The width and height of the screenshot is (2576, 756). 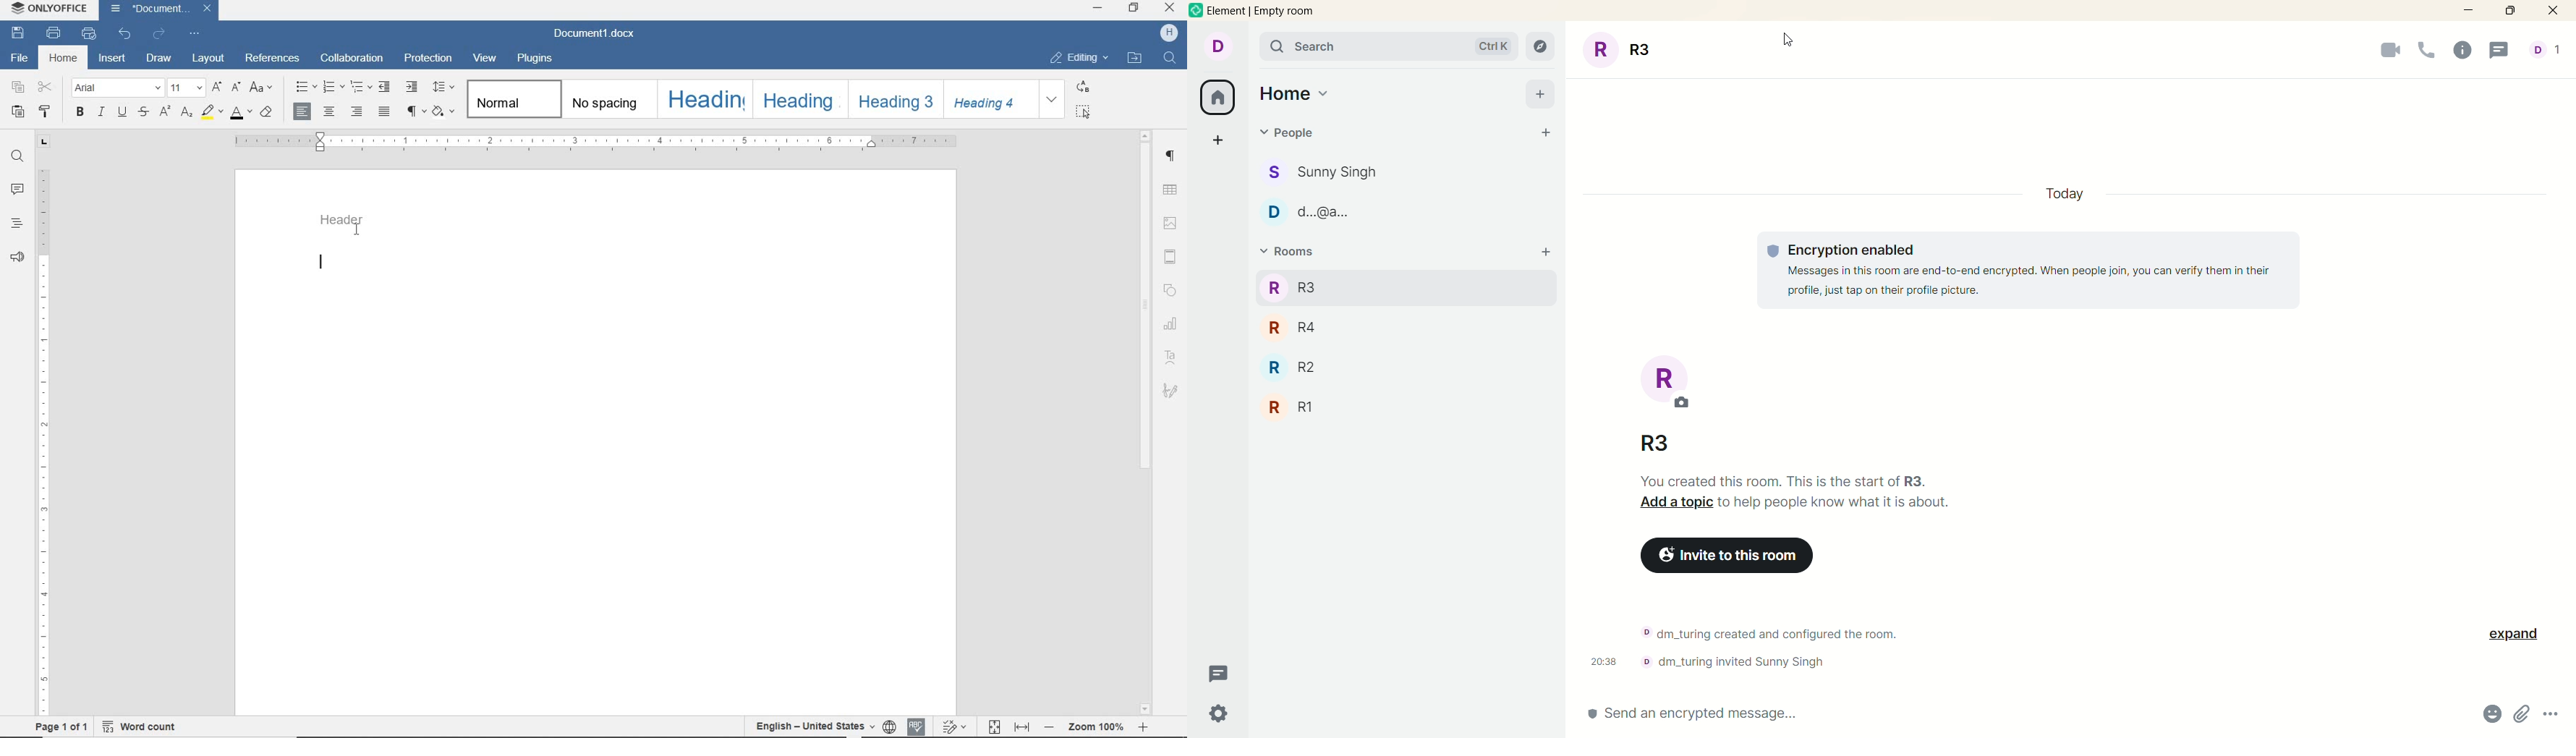 What do you see at coordinates (1099, 9) in the screenshot?
I see `MINIMIZE` at bounding box center [1099, 9].